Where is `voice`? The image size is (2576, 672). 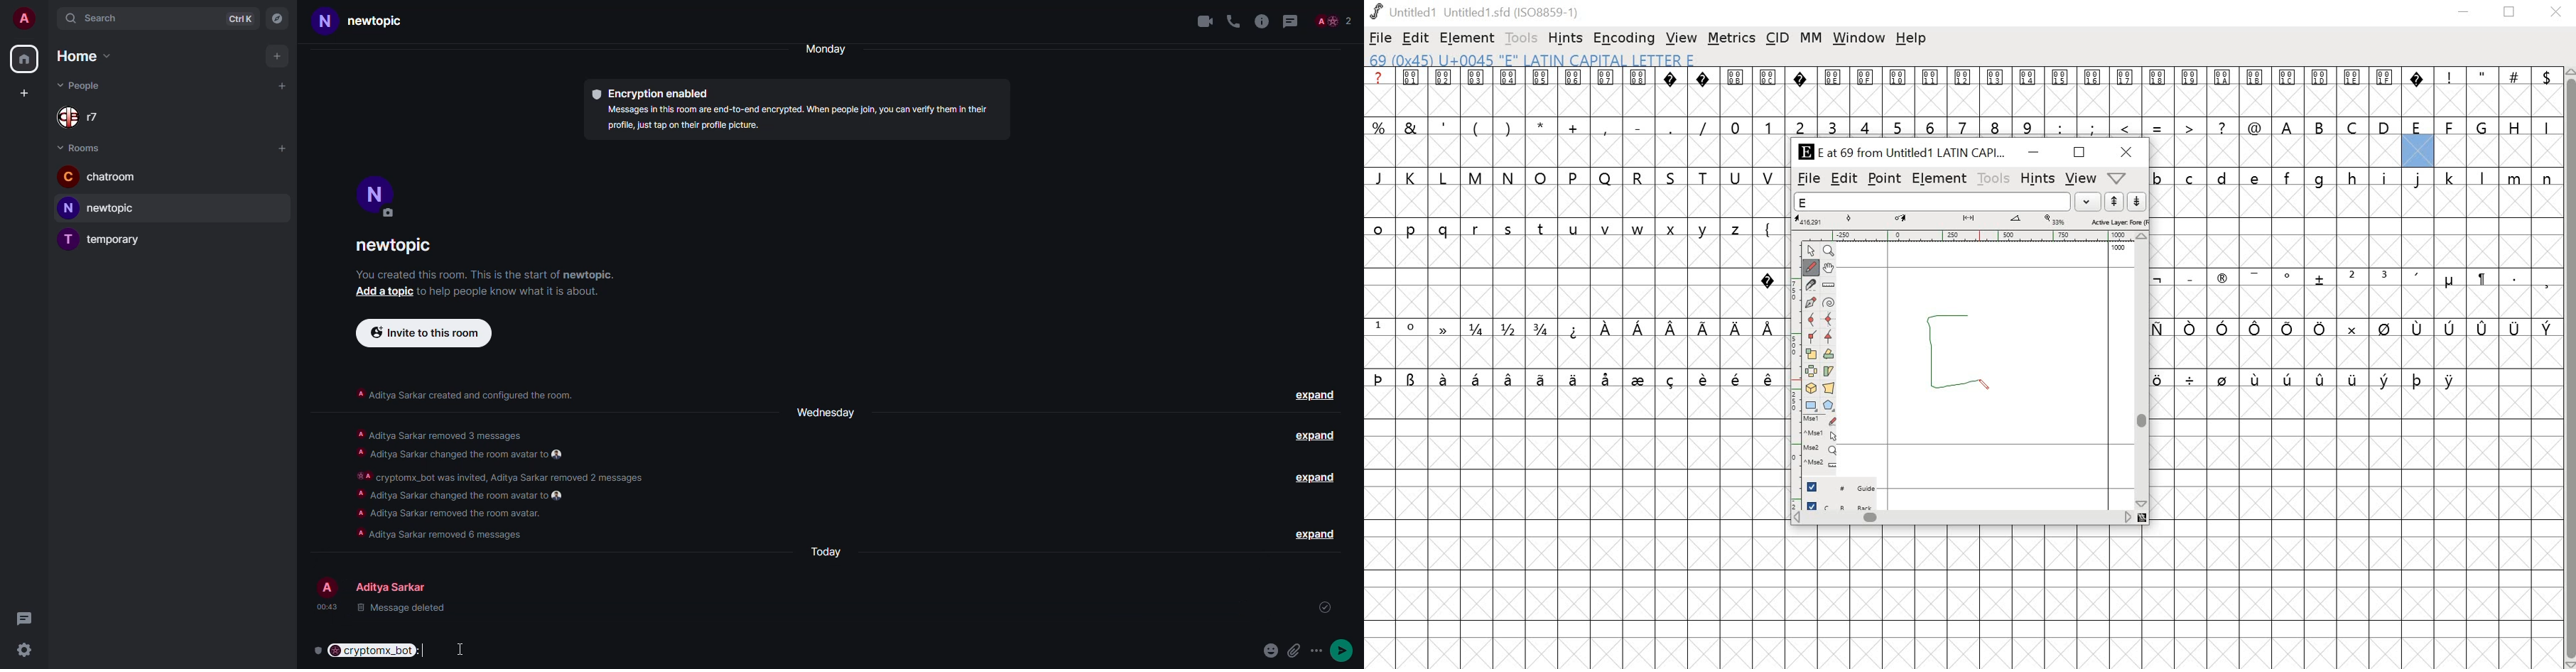
voice is located at coordinates (1230, 19).